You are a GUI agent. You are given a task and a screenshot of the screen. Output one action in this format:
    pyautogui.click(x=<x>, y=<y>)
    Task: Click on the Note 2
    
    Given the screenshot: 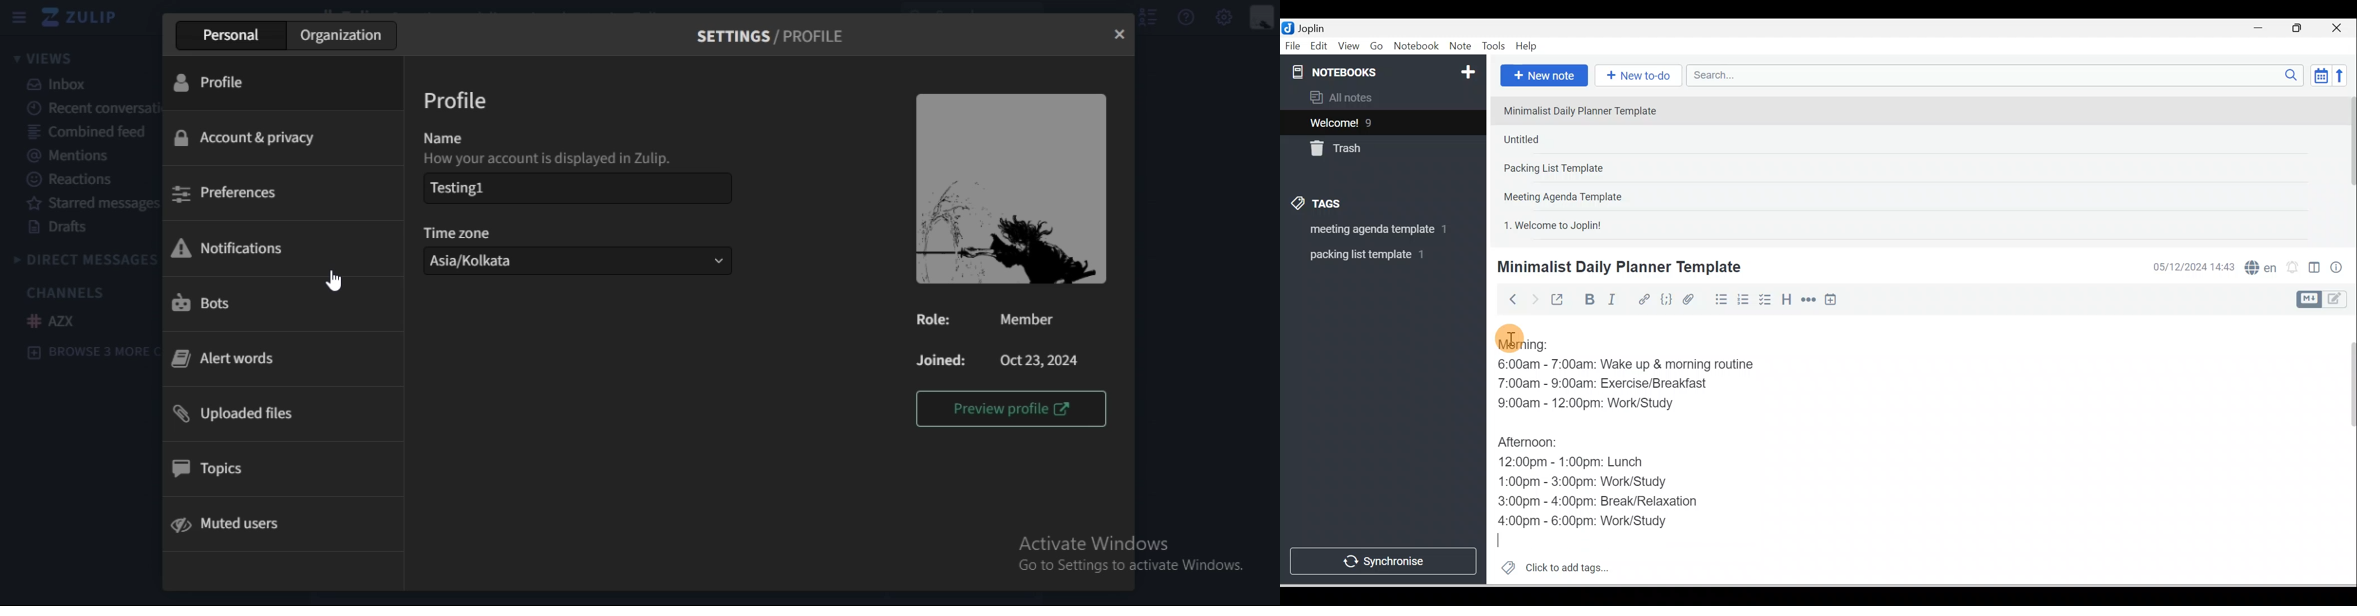 What is the action you would take?
    pyautogui.click(x=1577, y=139)
    